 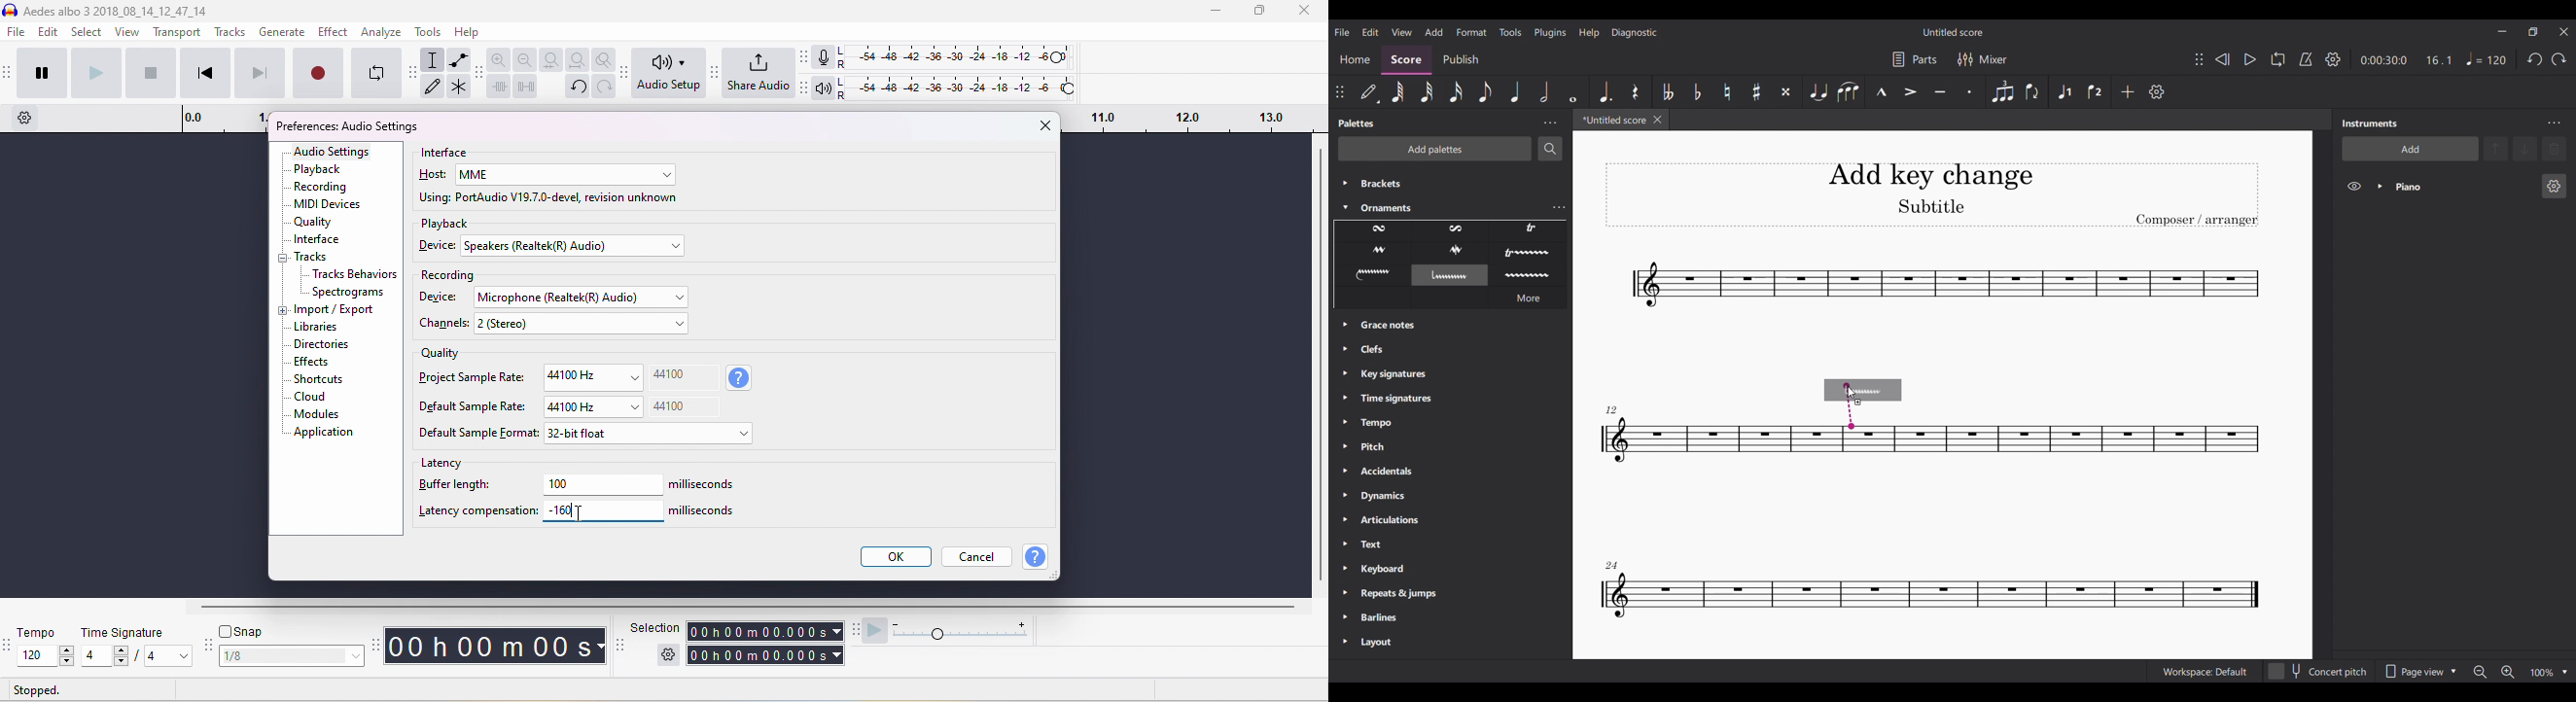 What do you see at coordinates (758, 655) in the screenshot?
I see `total time` at bounding box center [758, 655].